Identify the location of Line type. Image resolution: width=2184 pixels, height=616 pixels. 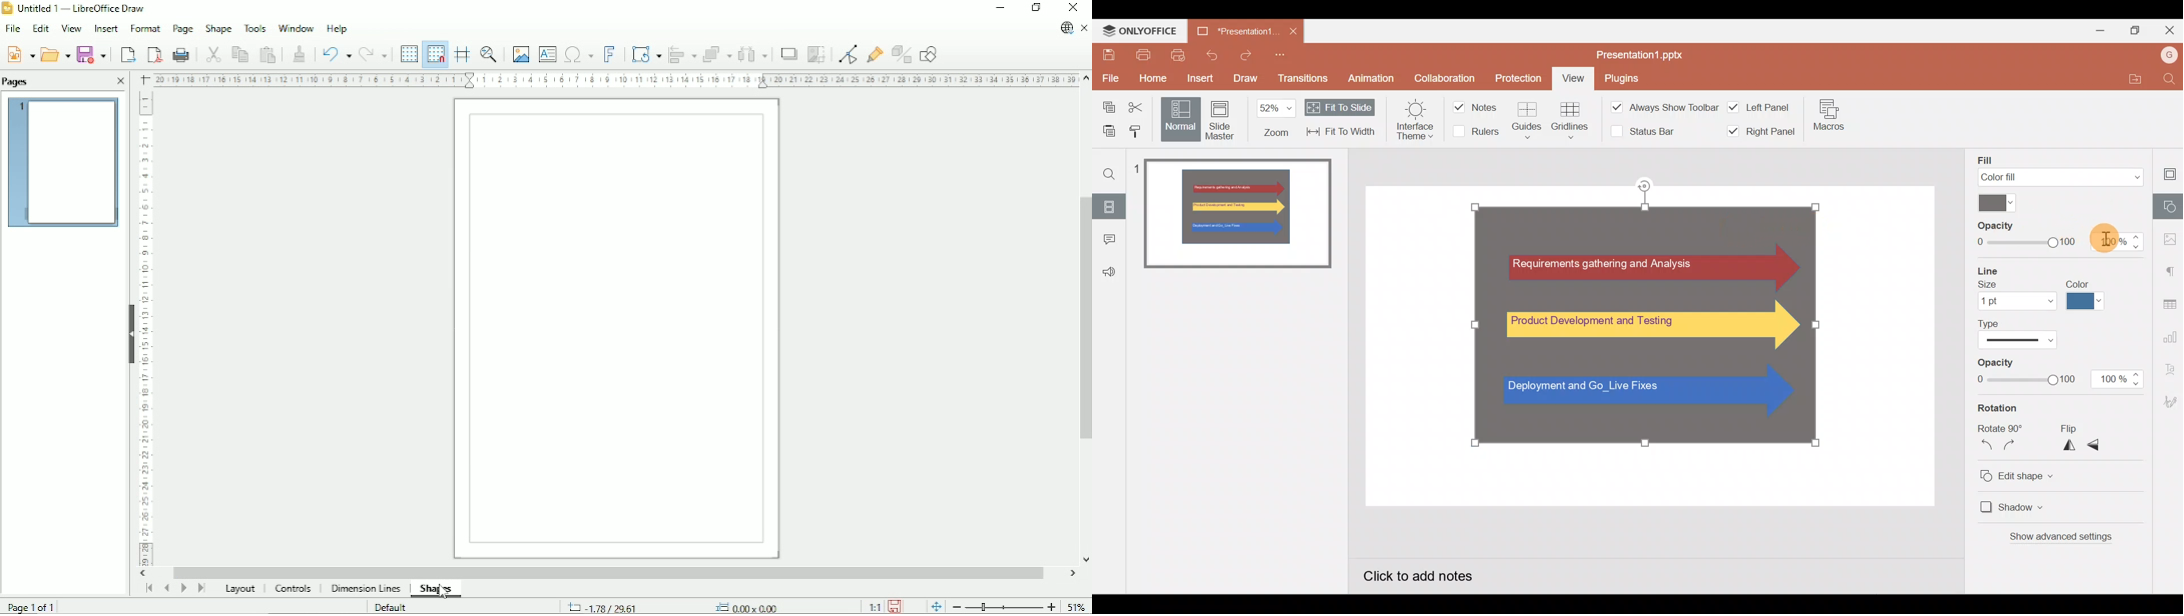
(2026, 333).